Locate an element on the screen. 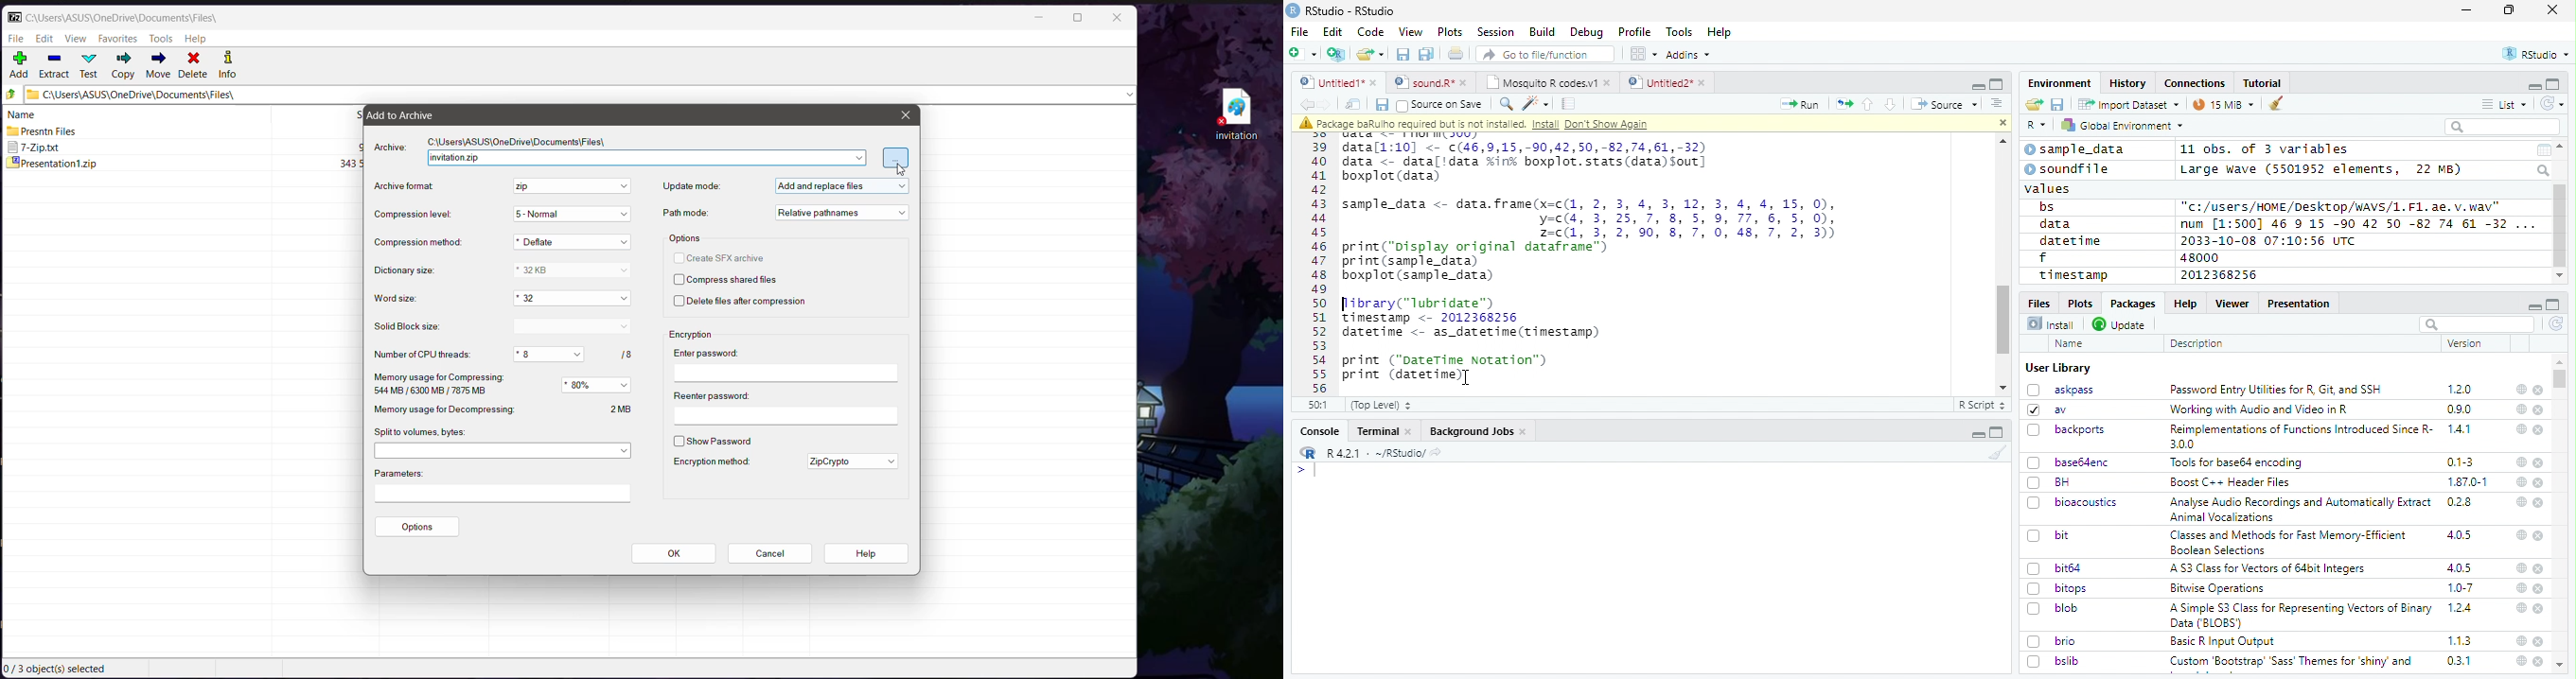 The width and height of the screenshot is (2576, 700). Update is located at coordinates (2121, 324).